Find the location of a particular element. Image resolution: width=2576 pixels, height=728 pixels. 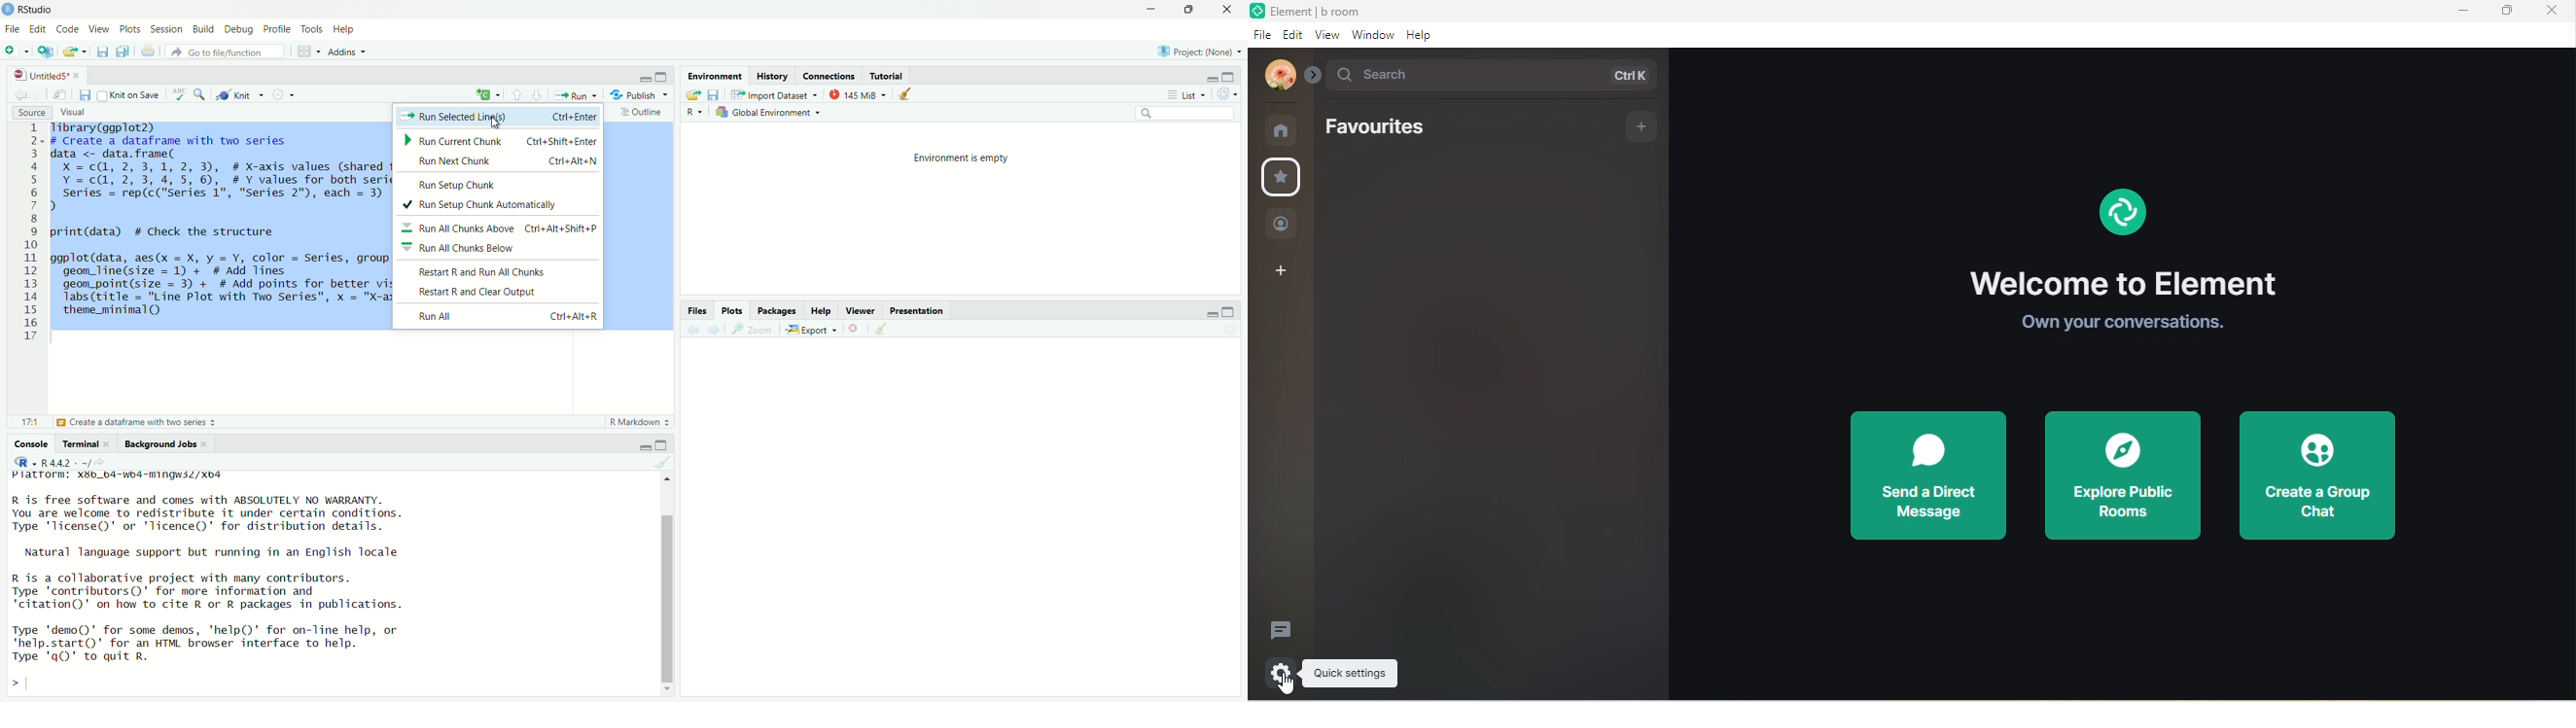

explore public rooms is located at coordinates (2124, 474).